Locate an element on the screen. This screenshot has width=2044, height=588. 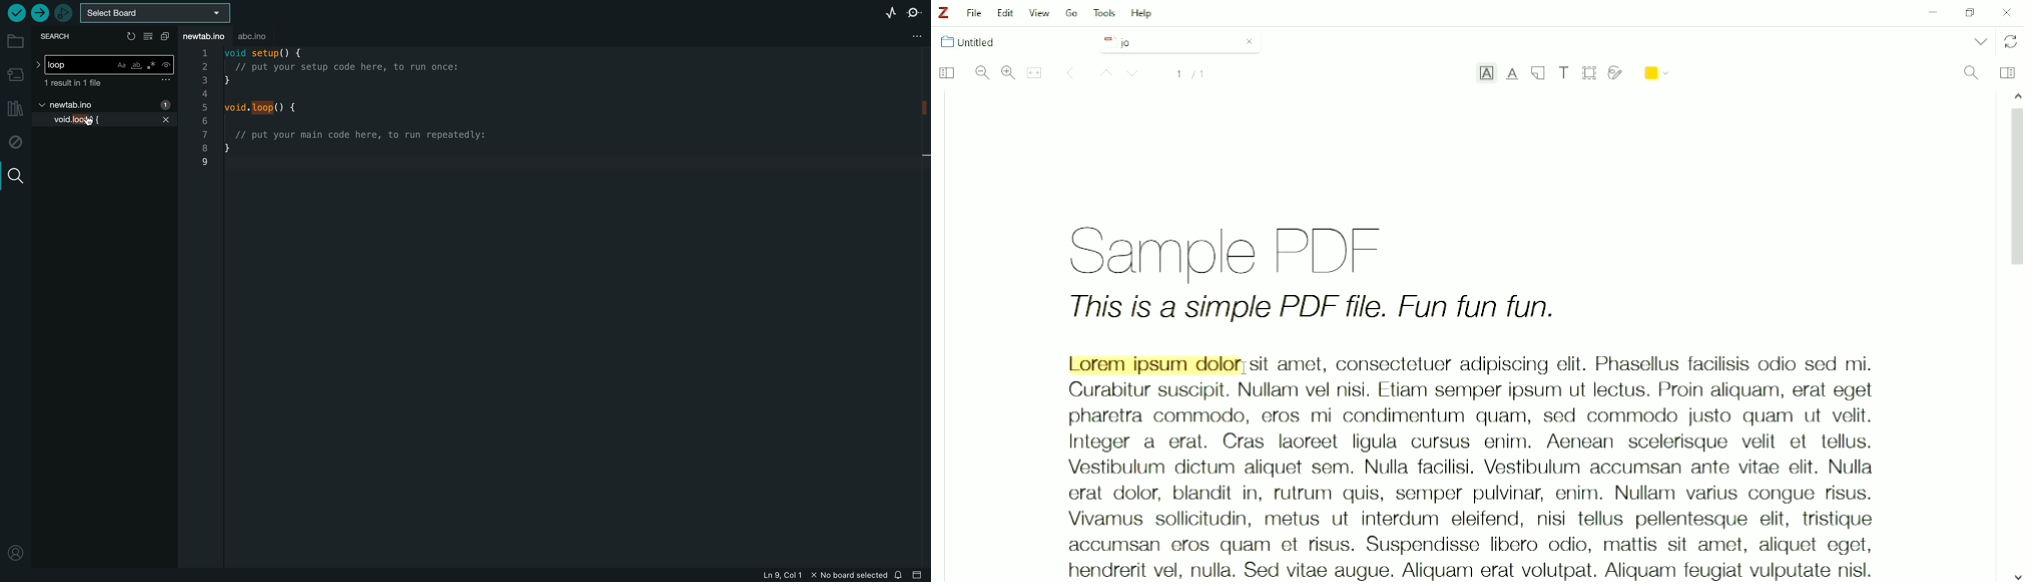
up is located at coordinates (2013, 94).